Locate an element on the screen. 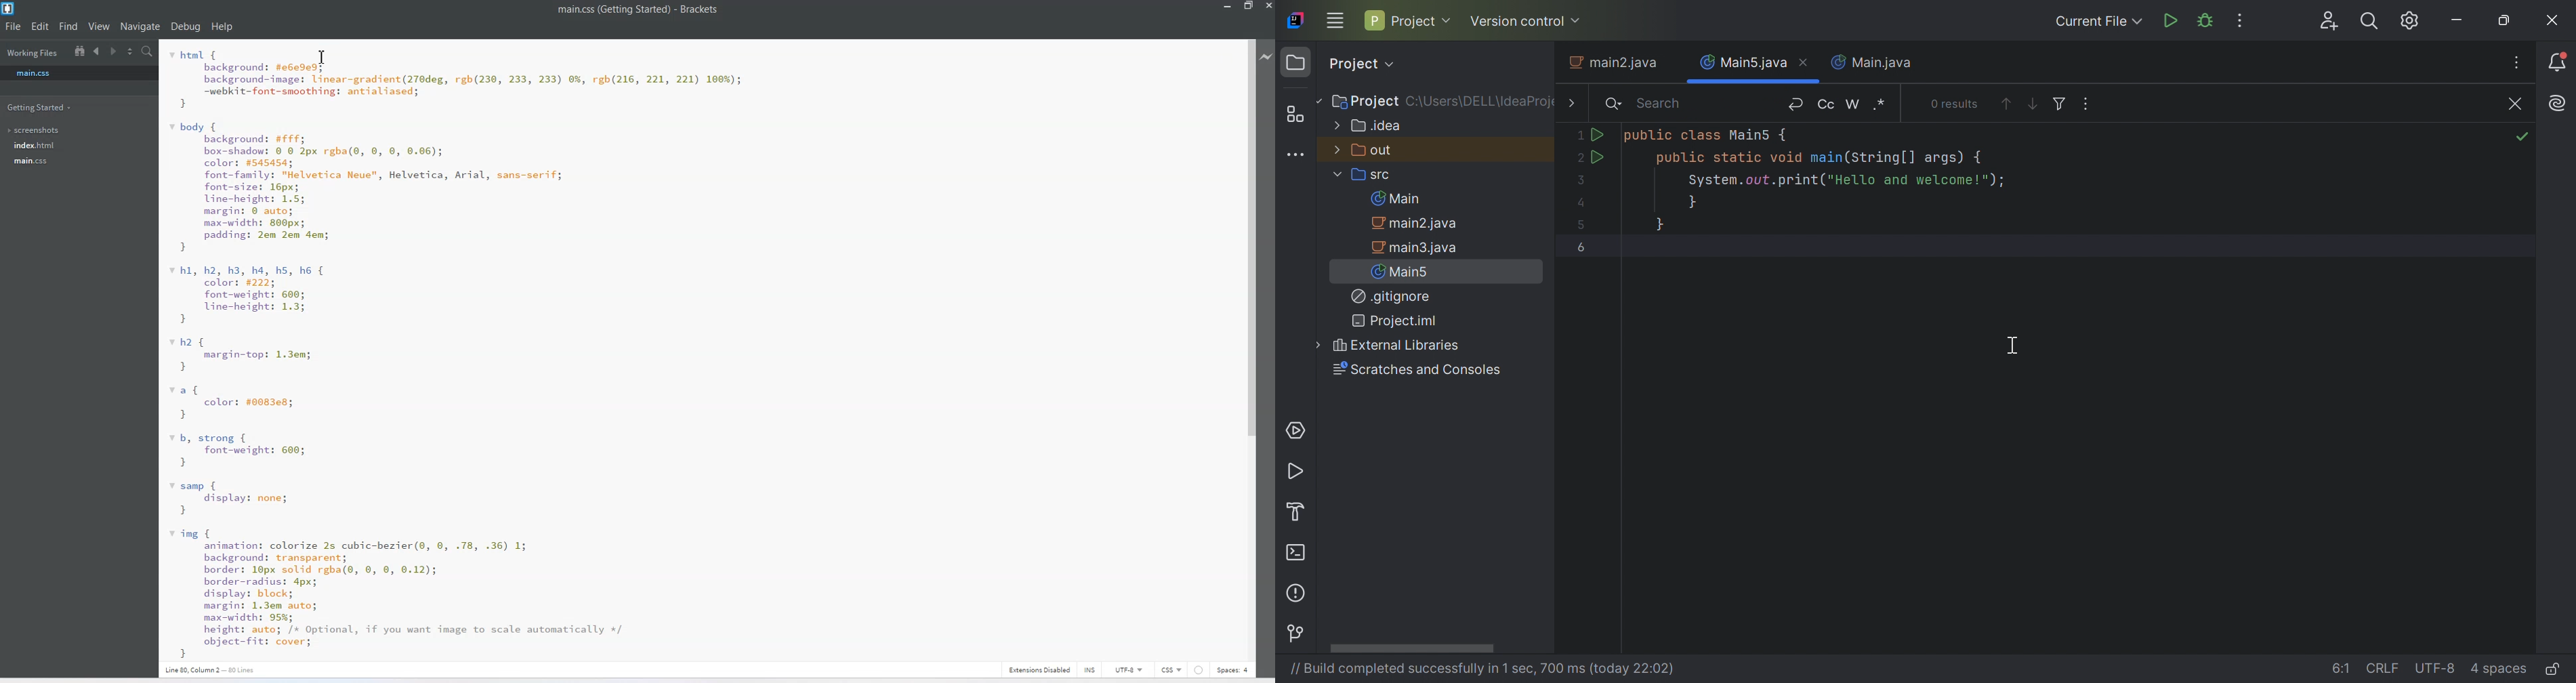  screenshots is located at coordinates (34, 130).